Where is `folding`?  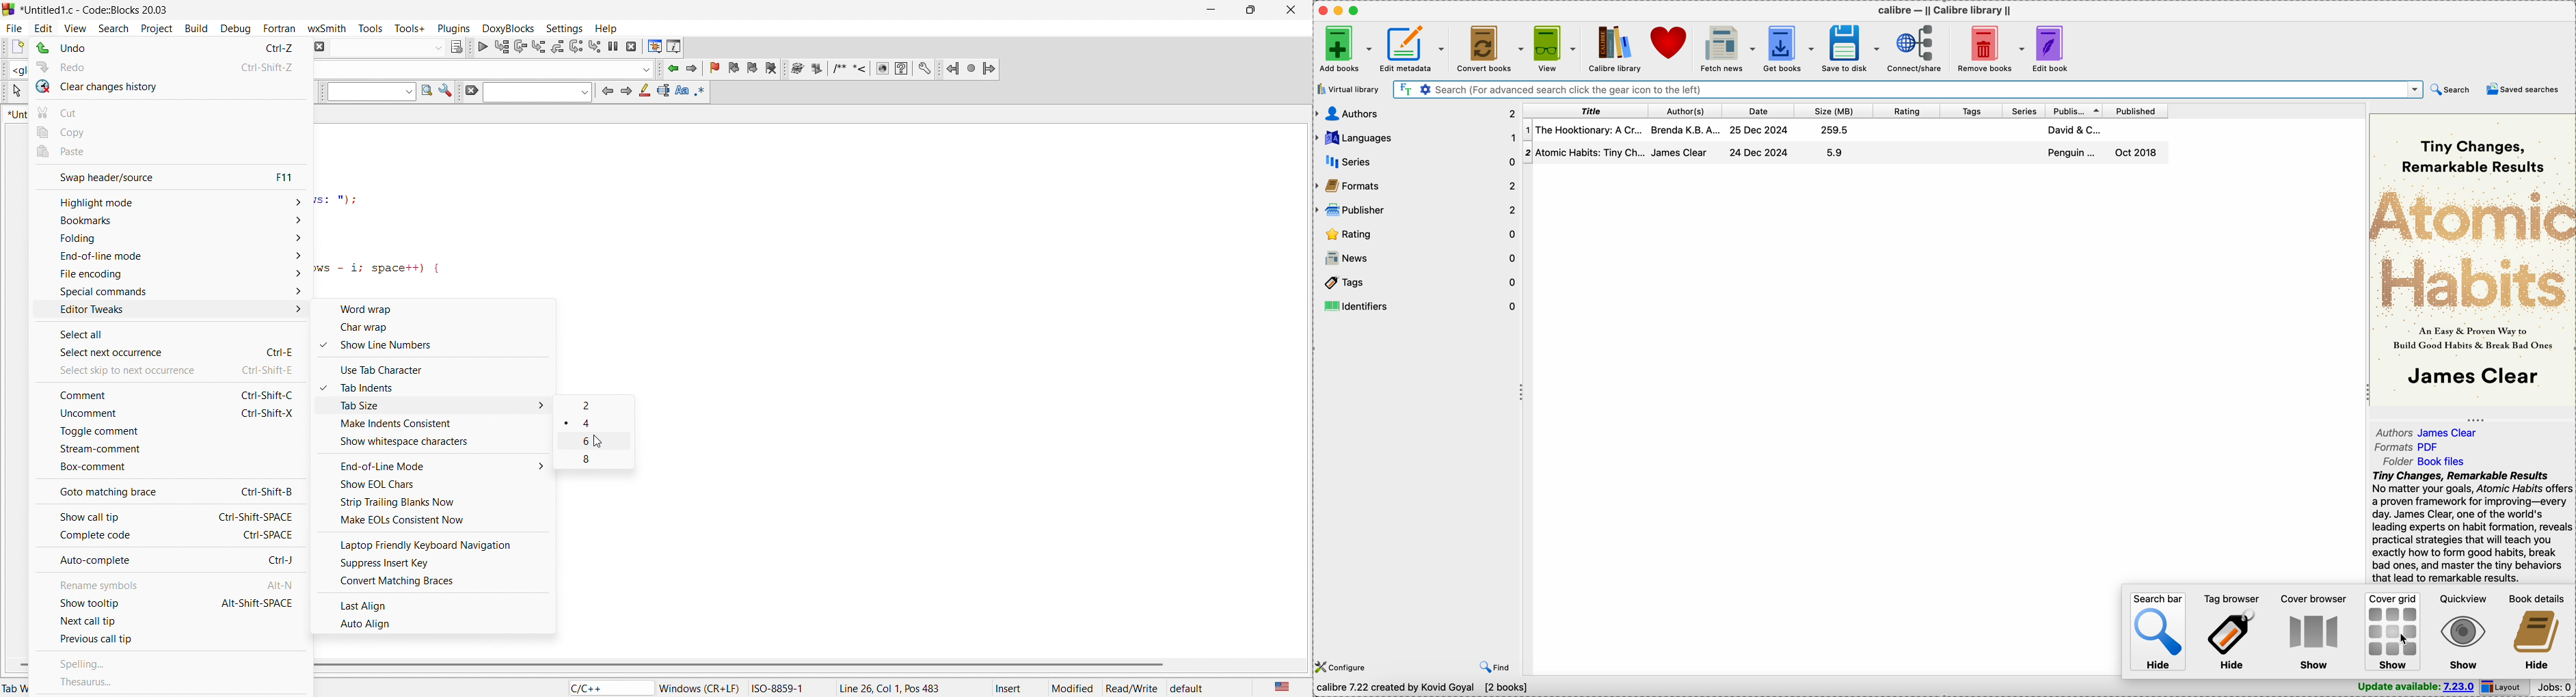 folding is located at coordinates (170, 242).